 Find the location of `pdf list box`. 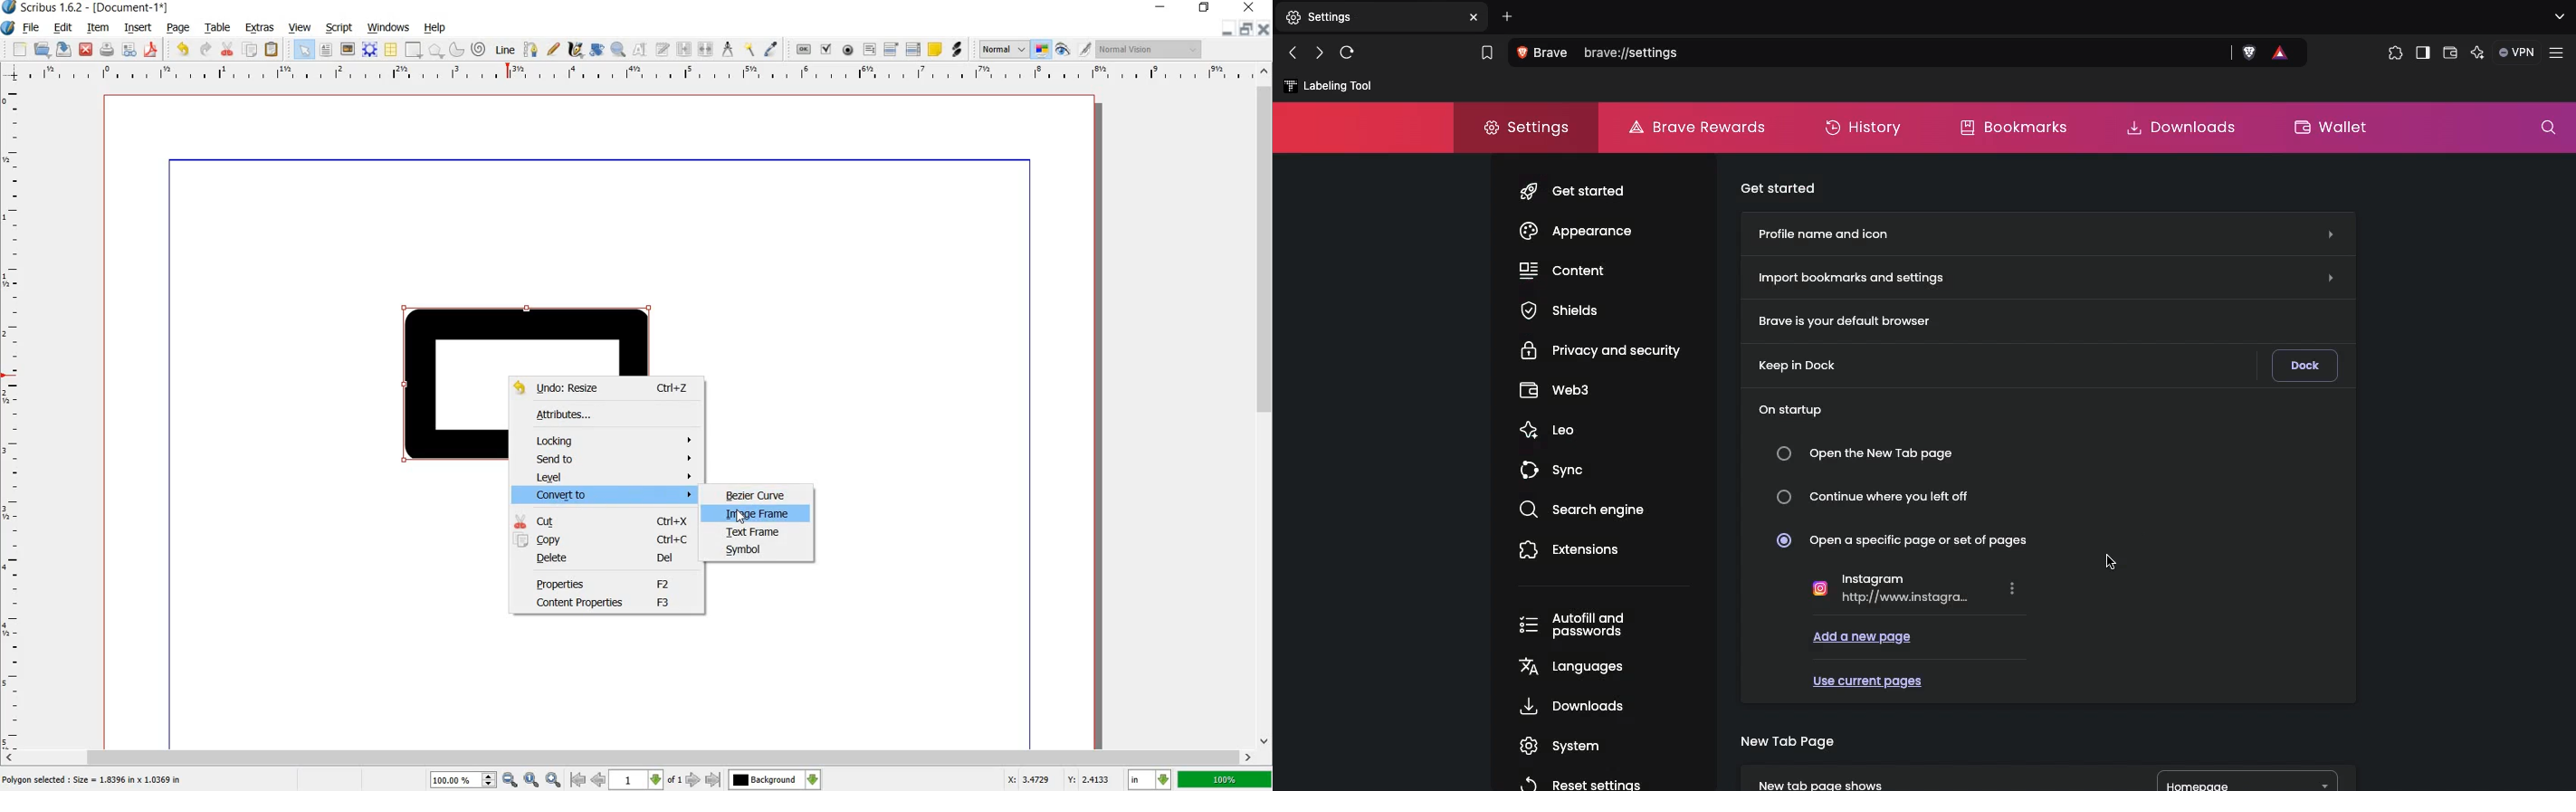

pdf list box is located at coordinates (915, 50).